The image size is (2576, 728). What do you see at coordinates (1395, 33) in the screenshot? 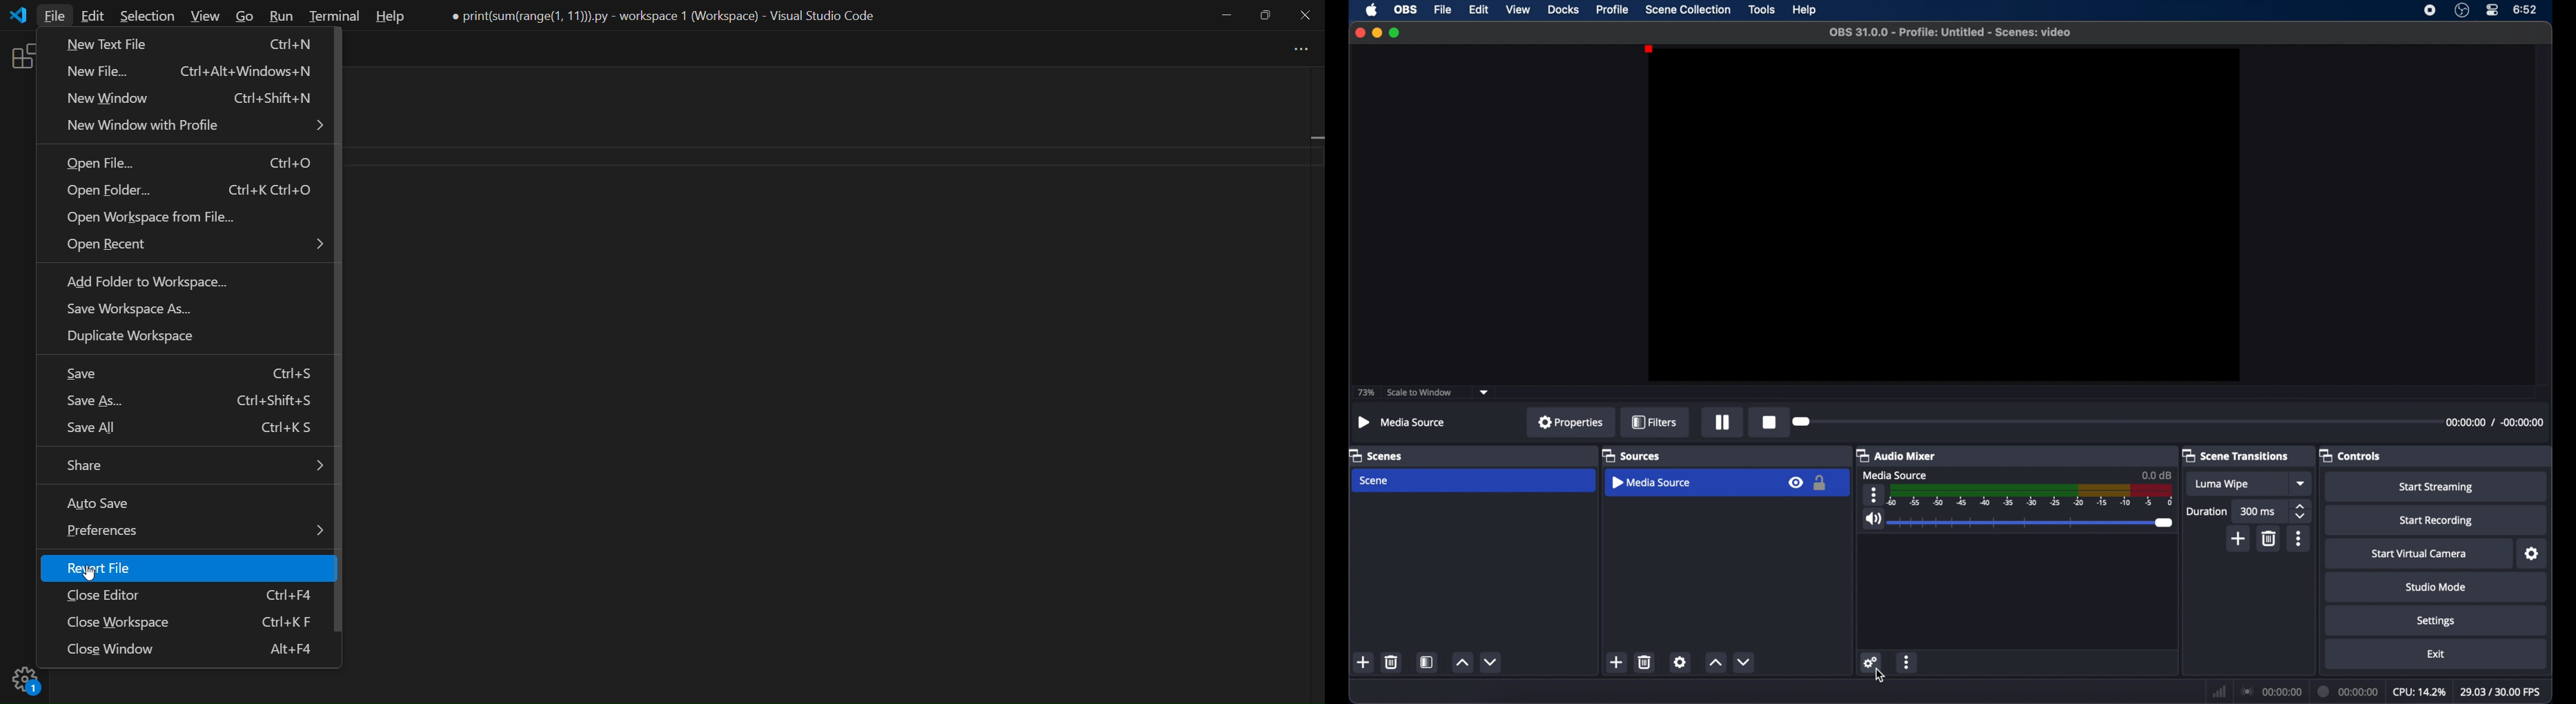
I see `maximize` at bounding box center [1395, 33].